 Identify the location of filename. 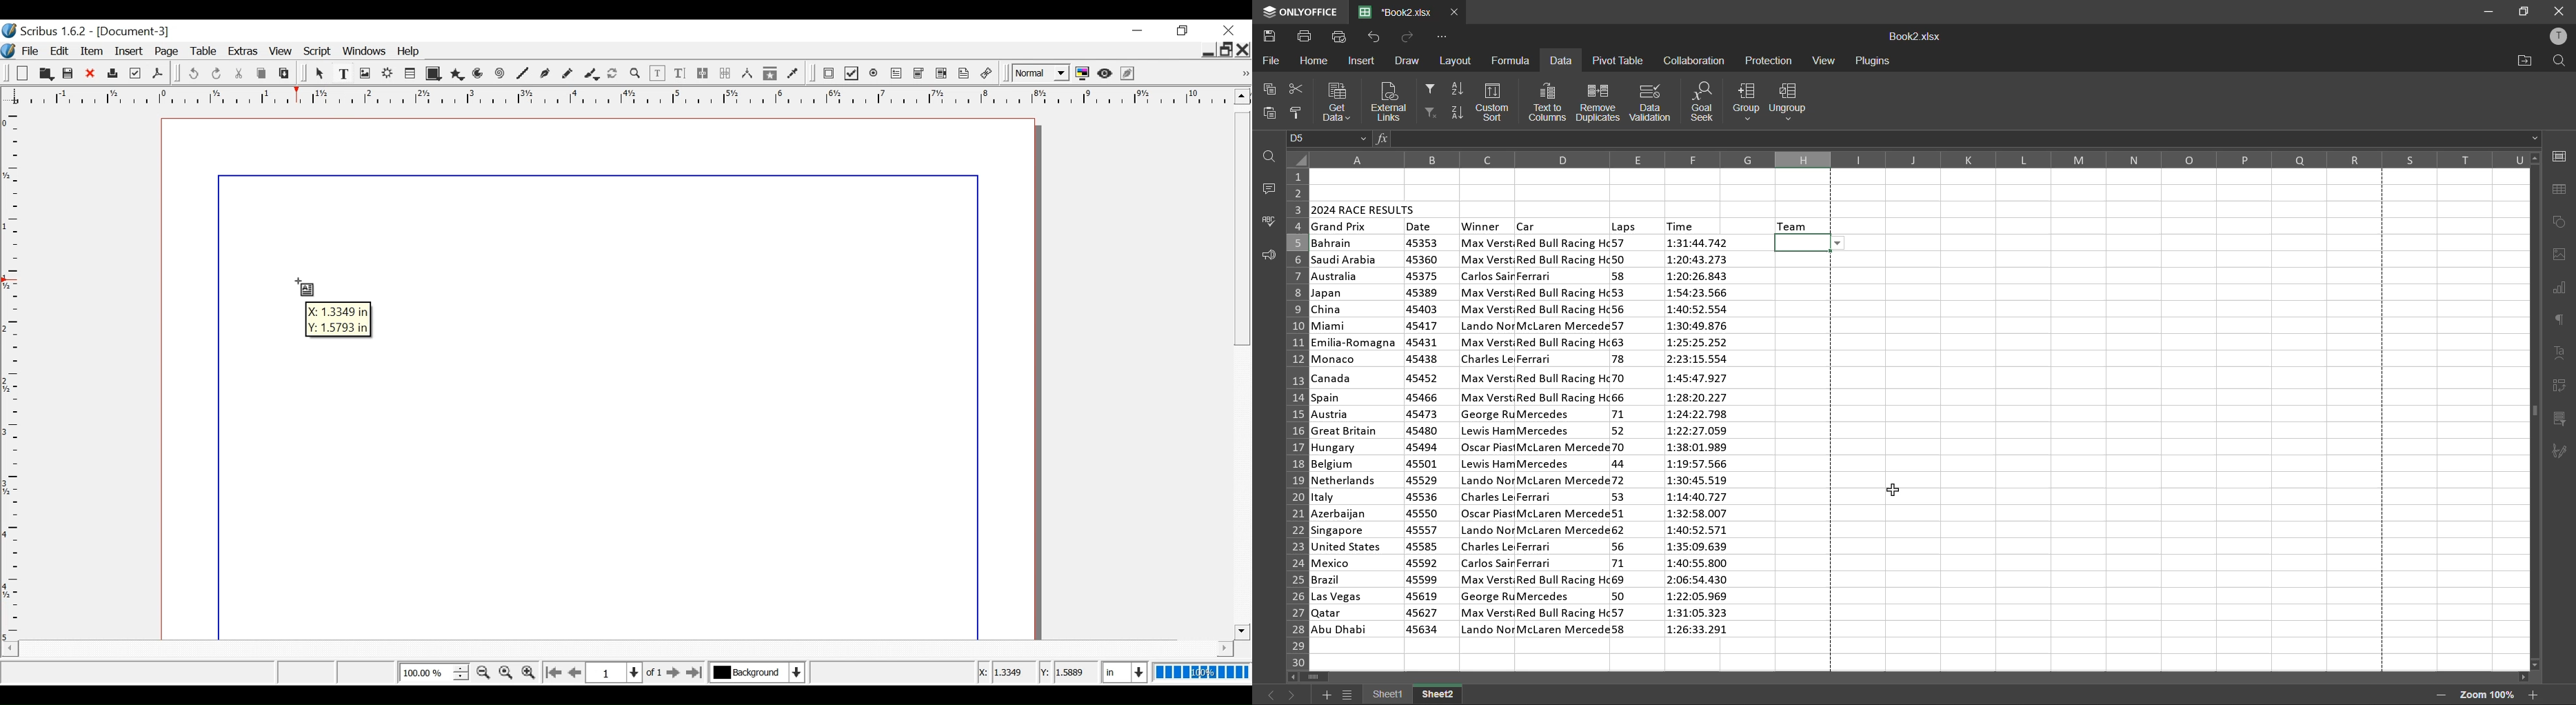
(1400, 11).